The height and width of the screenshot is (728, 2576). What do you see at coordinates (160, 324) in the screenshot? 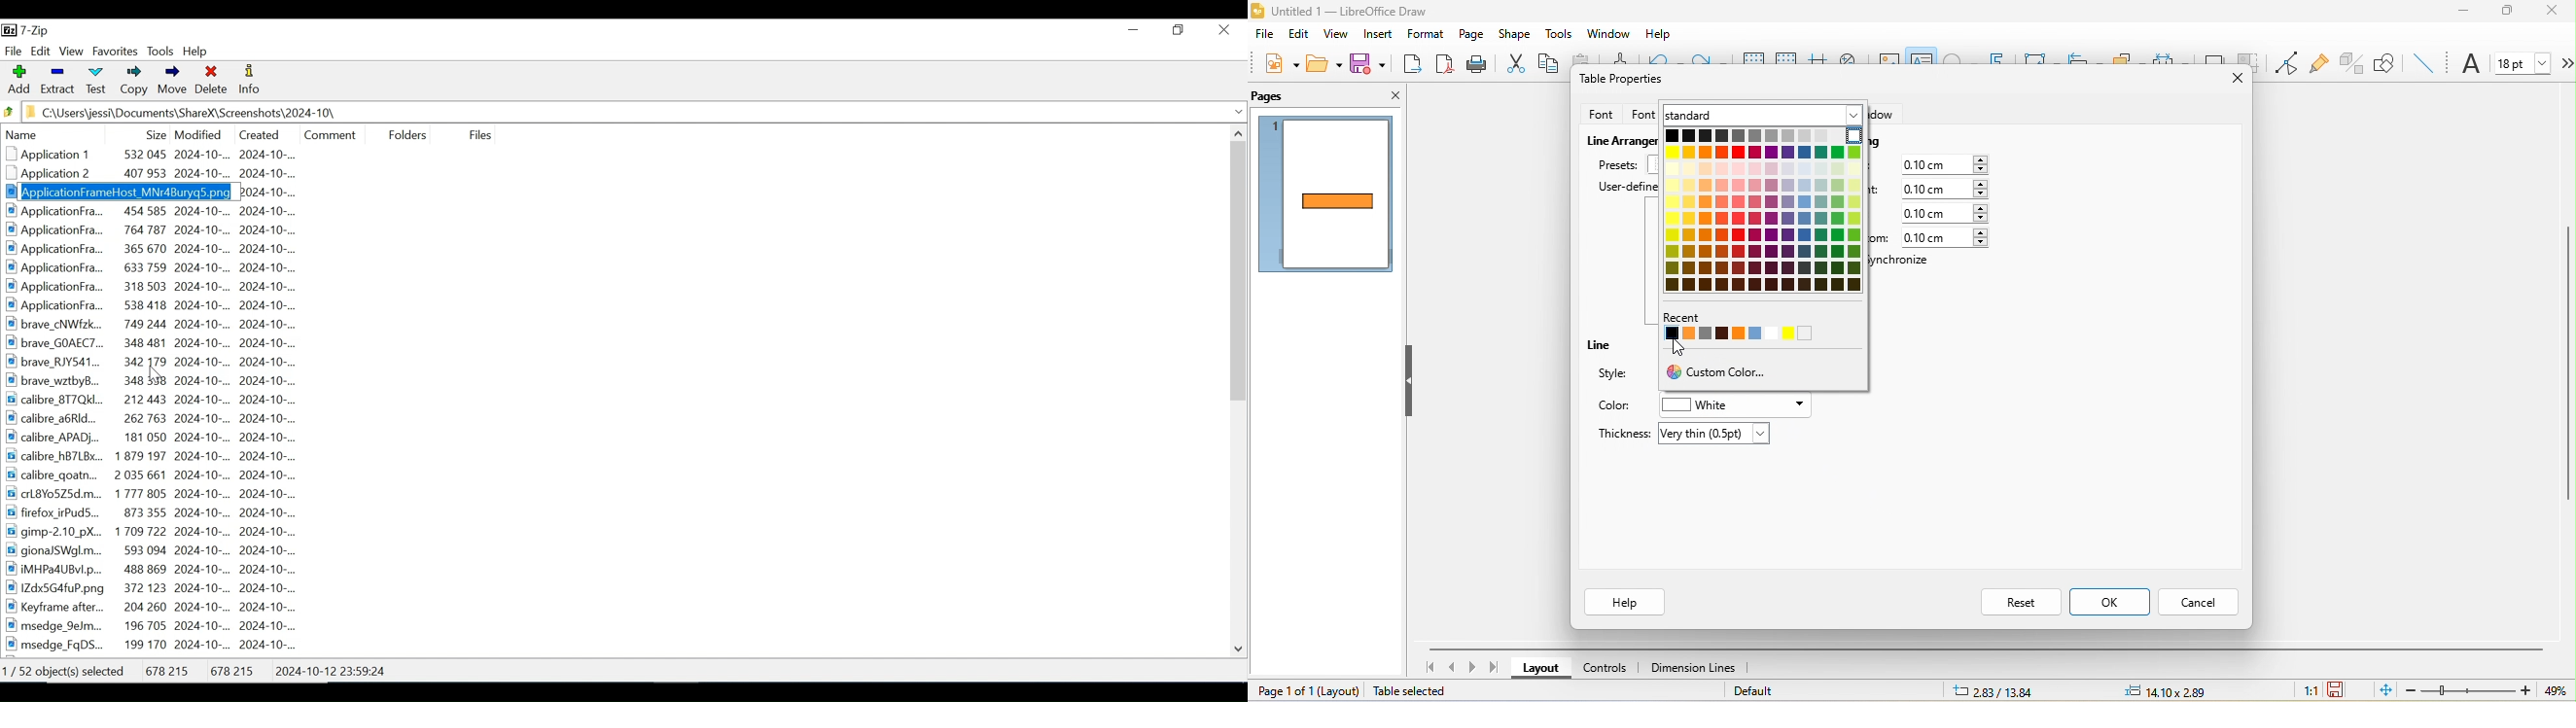
I see `brave cNWfzk... 749 244 2024-10-... 2024-10-...` at bounding box center [160, 324].